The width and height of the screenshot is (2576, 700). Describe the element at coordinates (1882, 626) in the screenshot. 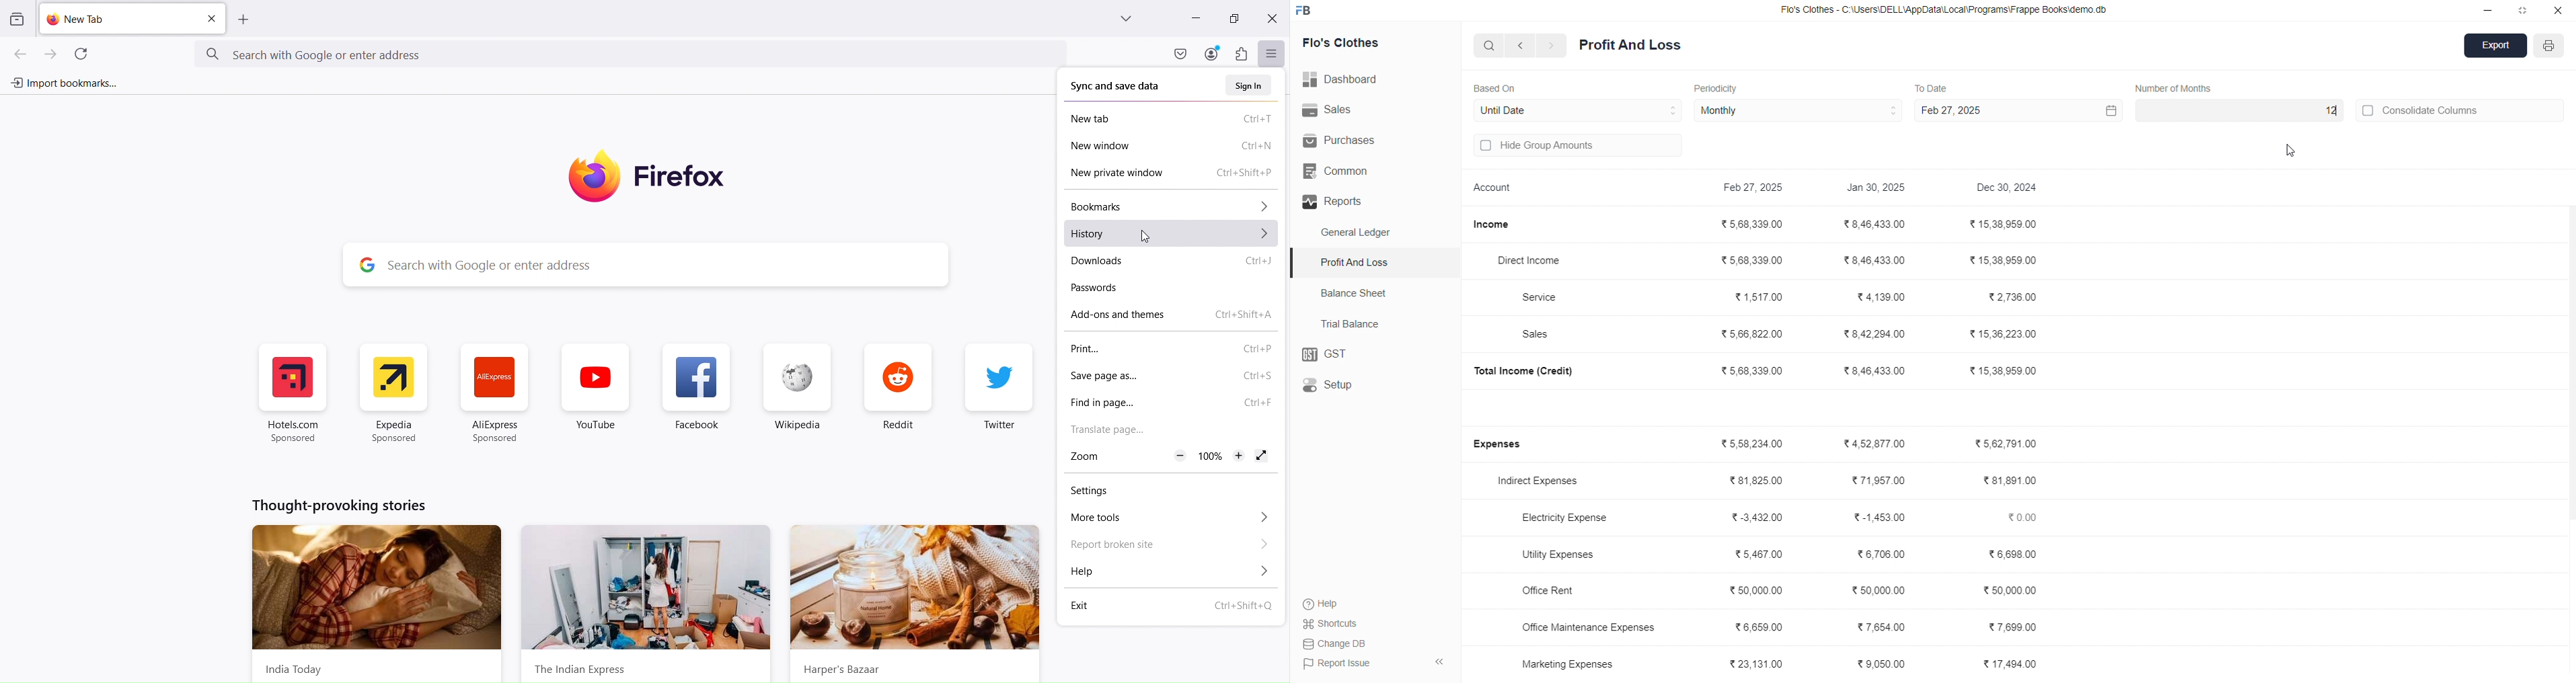

I see `₹ 7,654.00` at that location.